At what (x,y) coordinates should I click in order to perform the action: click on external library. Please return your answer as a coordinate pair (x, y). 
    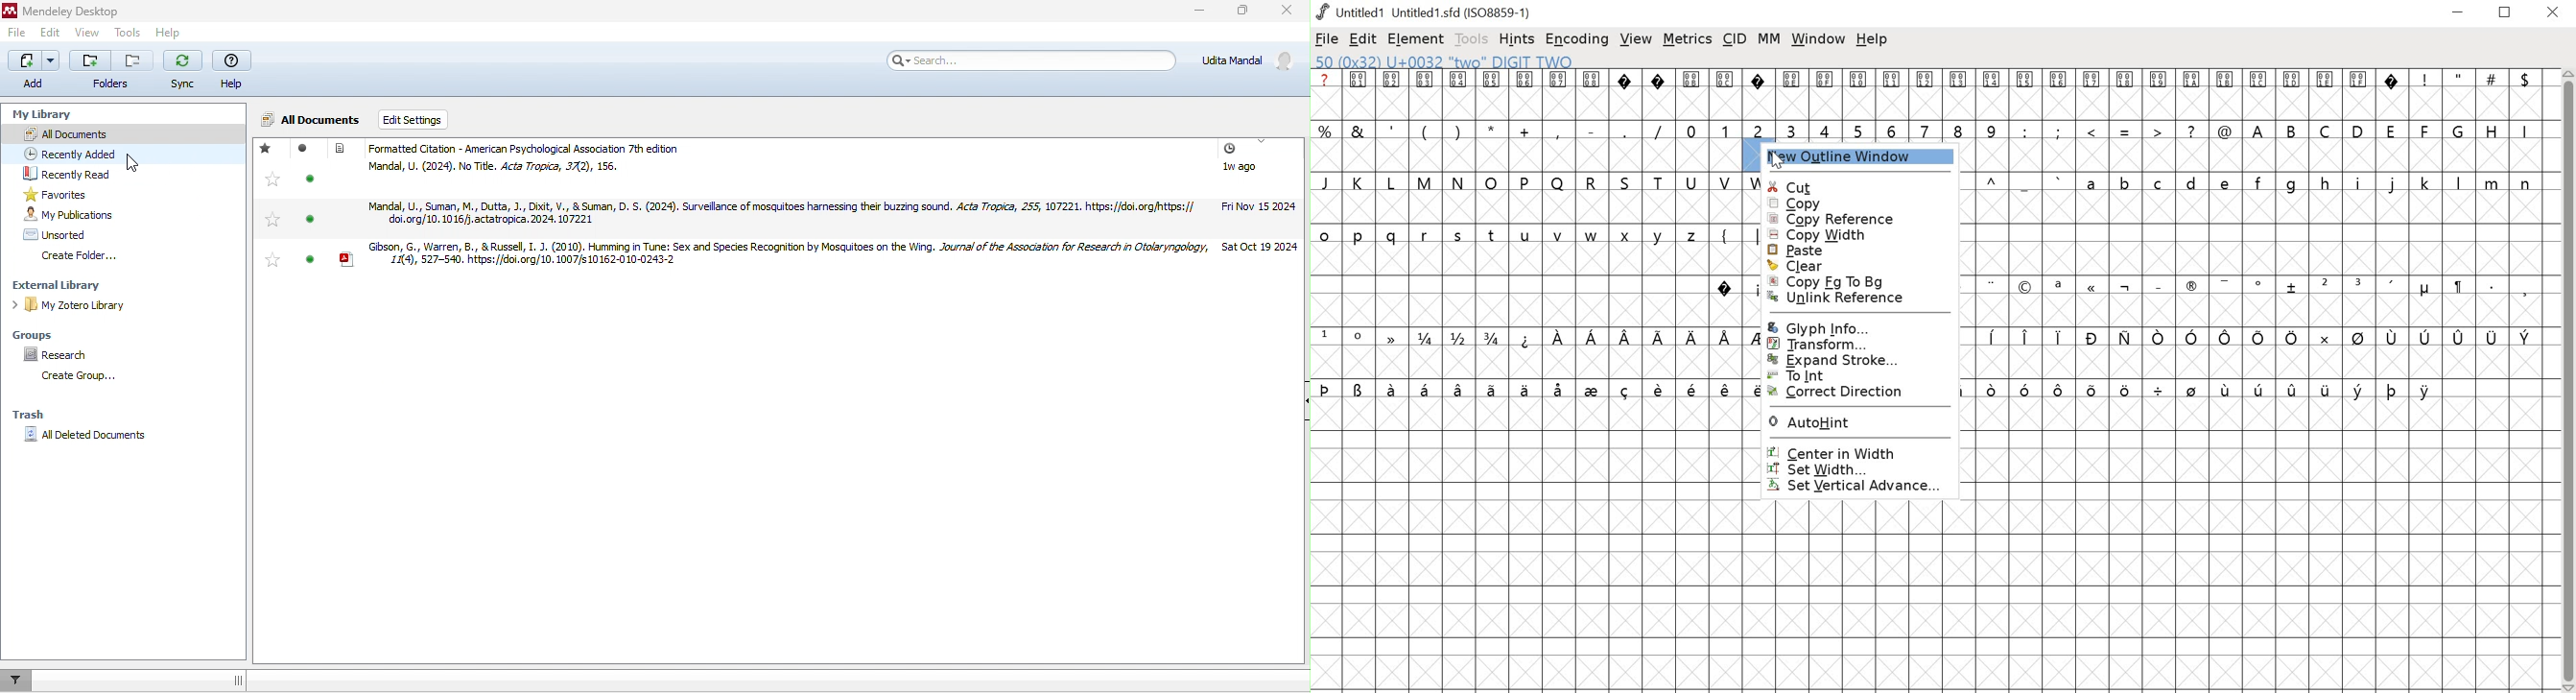
    Looking at the image, I should click on (64, 284).